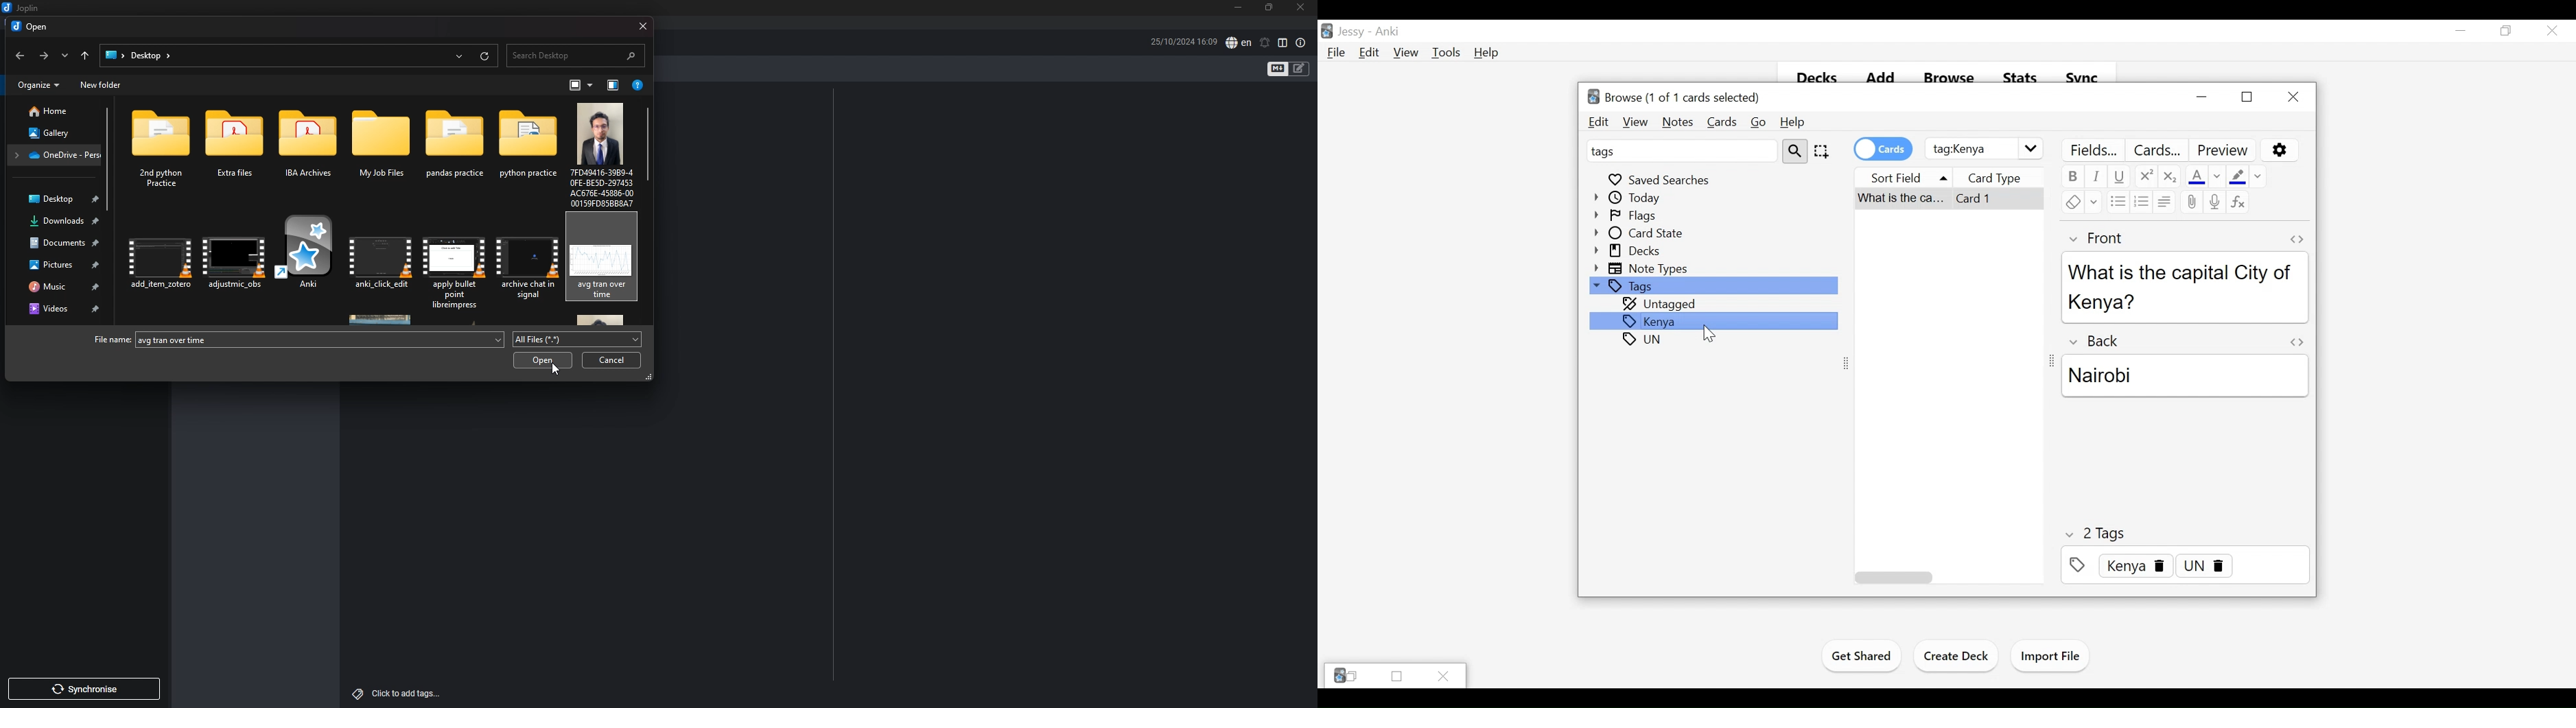 This screenshot has width=2576, height=728. Describe the element at coordinates (525, 150) in the screenshot. I see `Python practice` at that location.